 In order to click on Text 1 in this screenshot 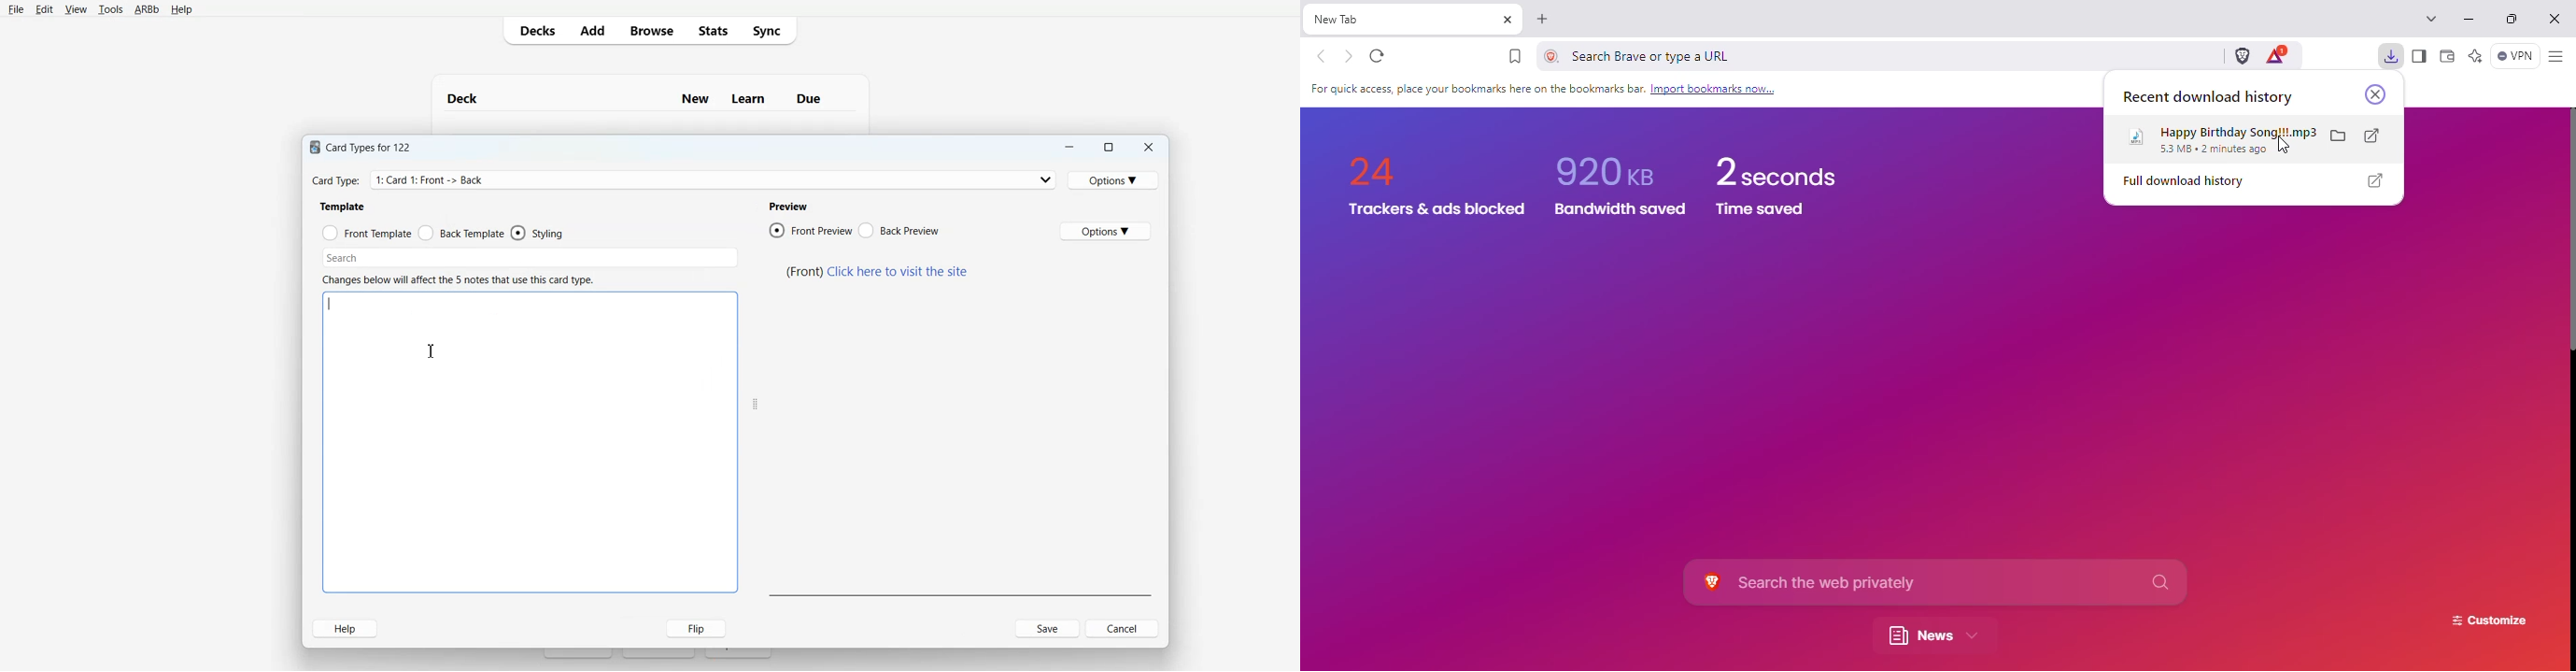, I will do `click(643, 98)`.